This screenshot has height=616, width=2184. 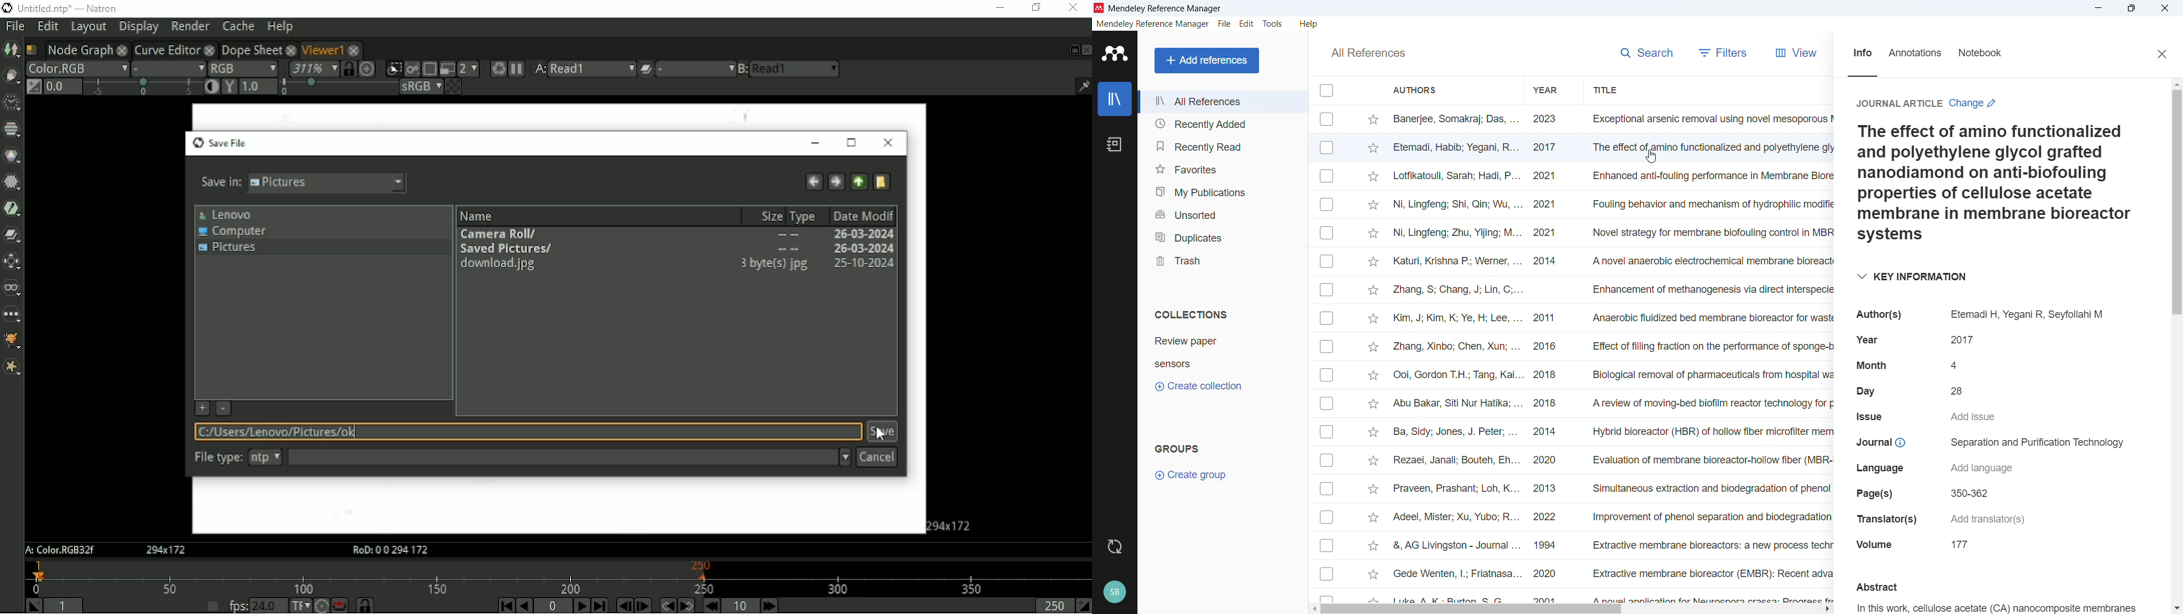 What do you see at coordinates (1546, 356) in the screenshot?
I see `year of publication of individual entries` at bounding box center [1546, 356].